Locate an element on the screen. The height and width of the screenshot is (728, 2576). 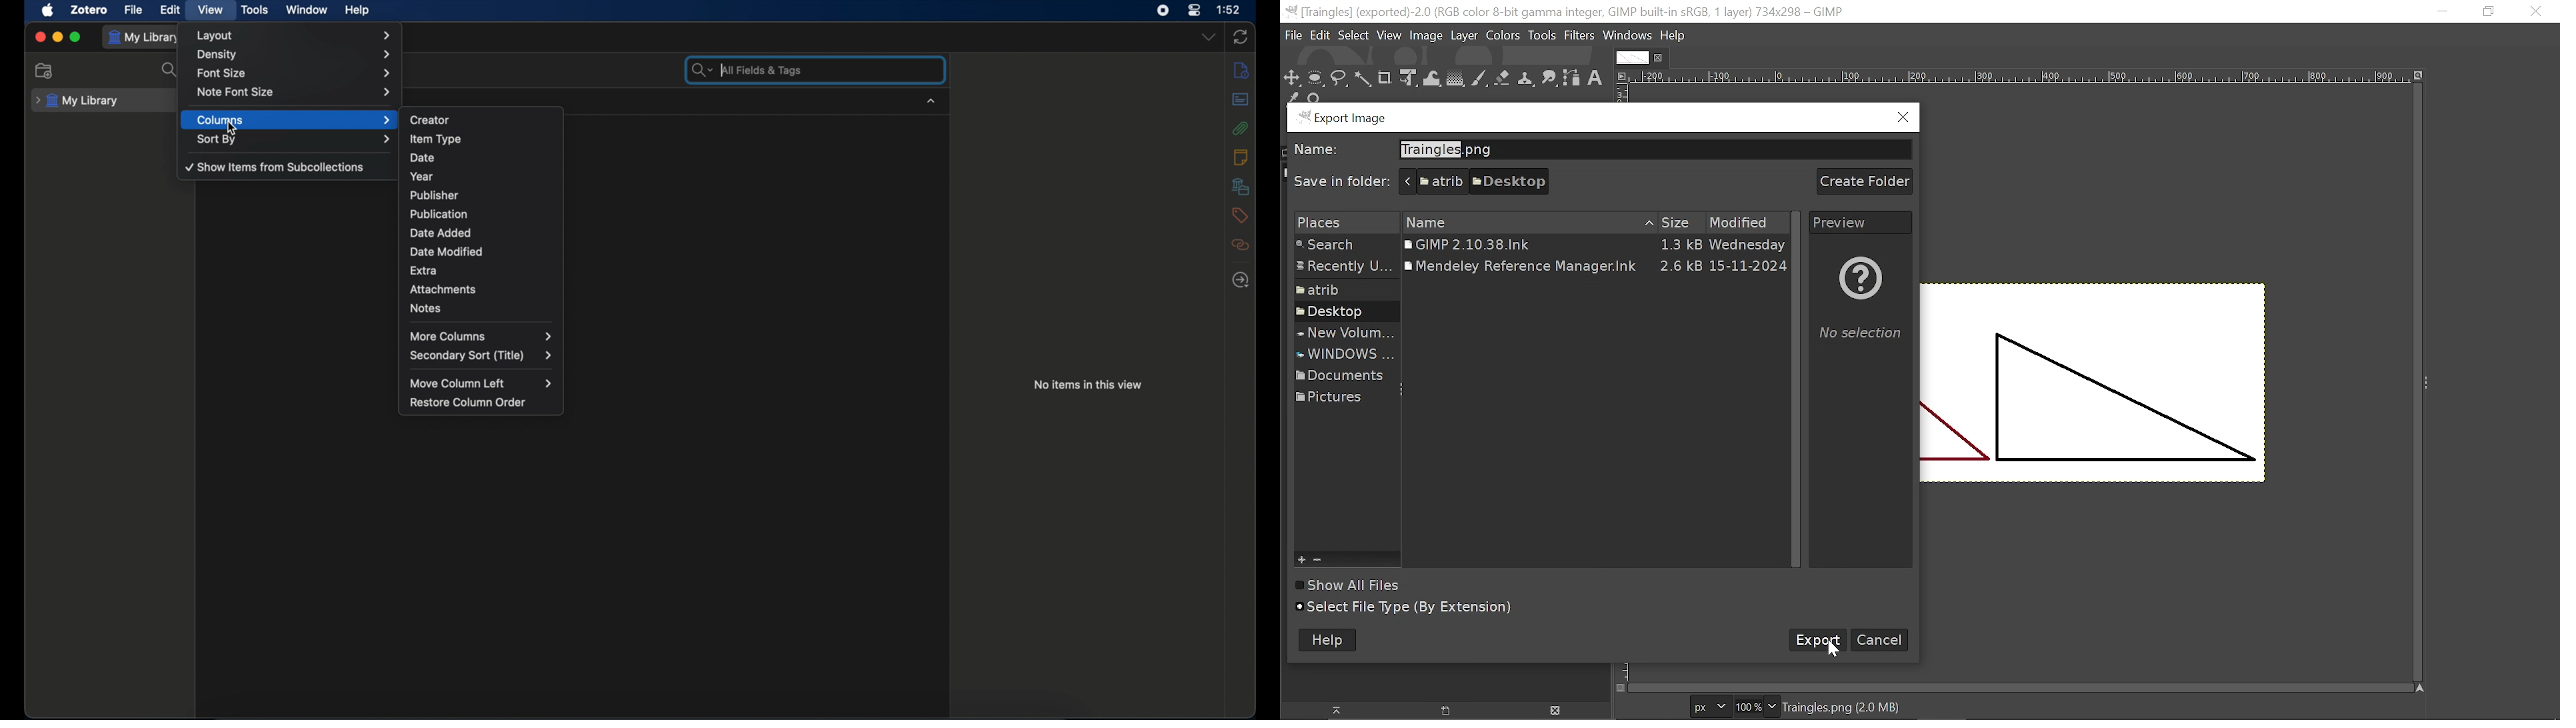
sync is located at coordinates (1241, 37).